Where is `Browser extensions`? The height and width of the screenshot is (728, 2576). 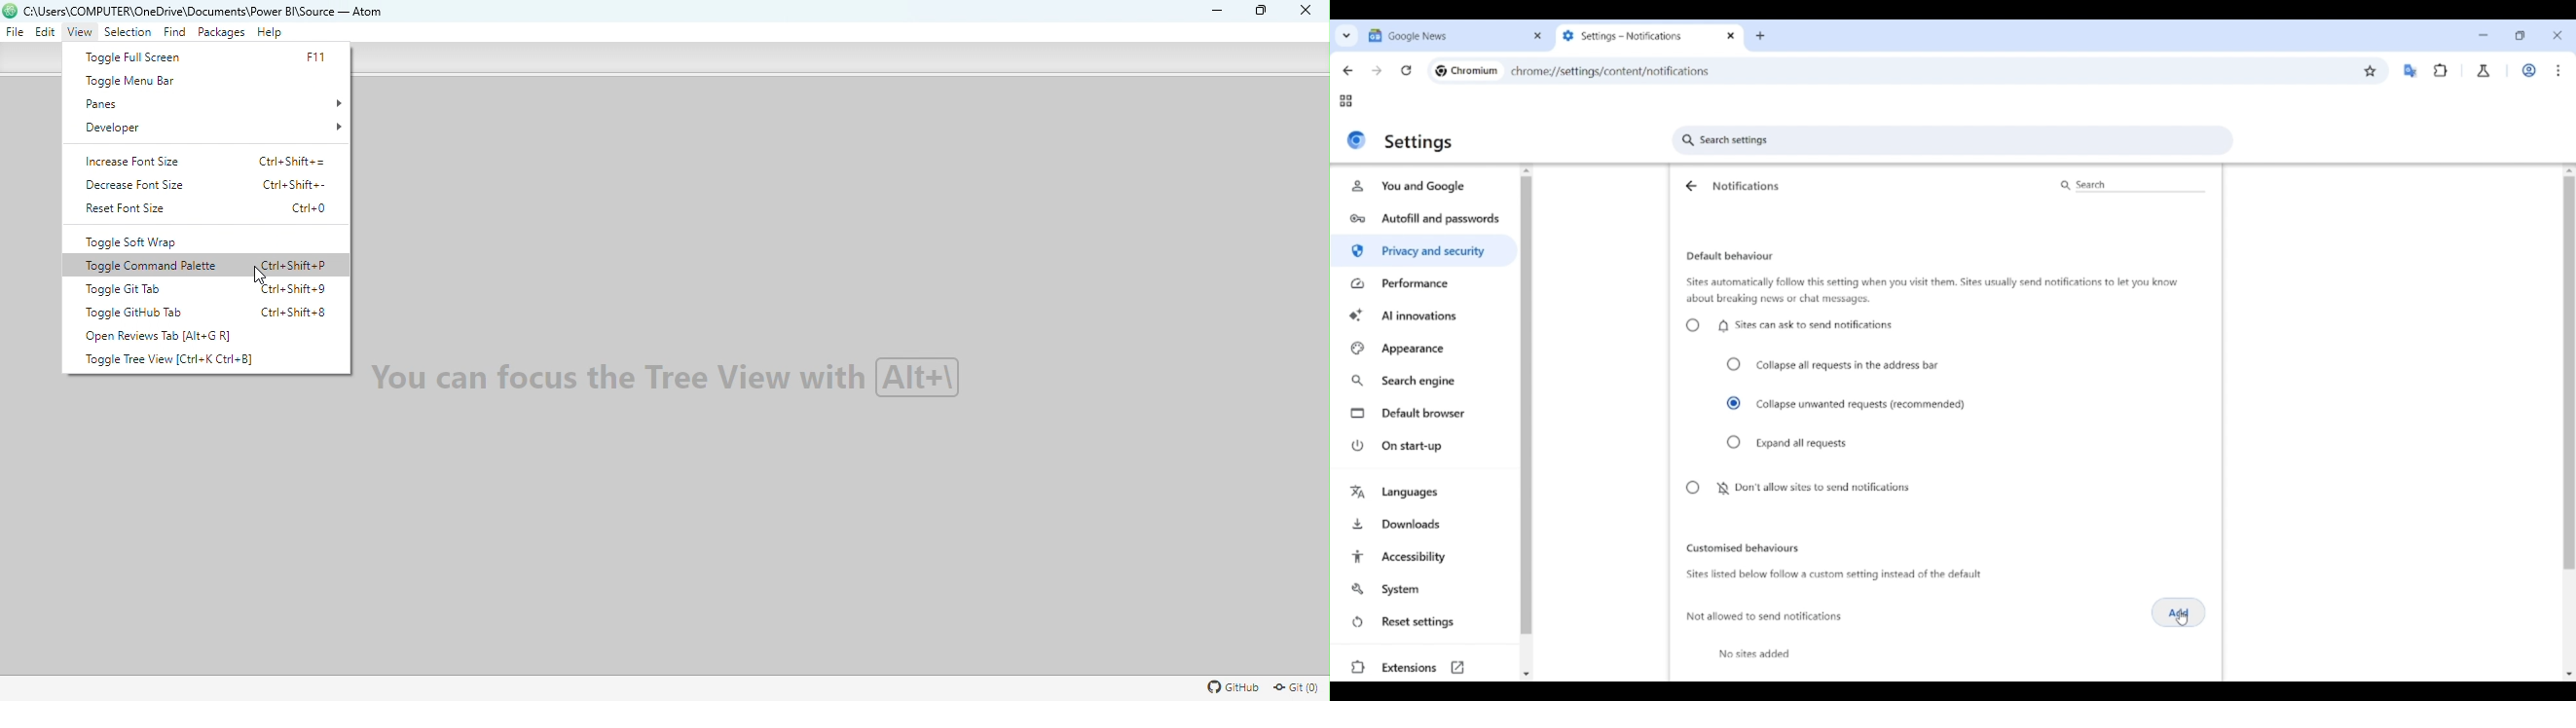
Browser extensions is located at coordinates (2441, 70).